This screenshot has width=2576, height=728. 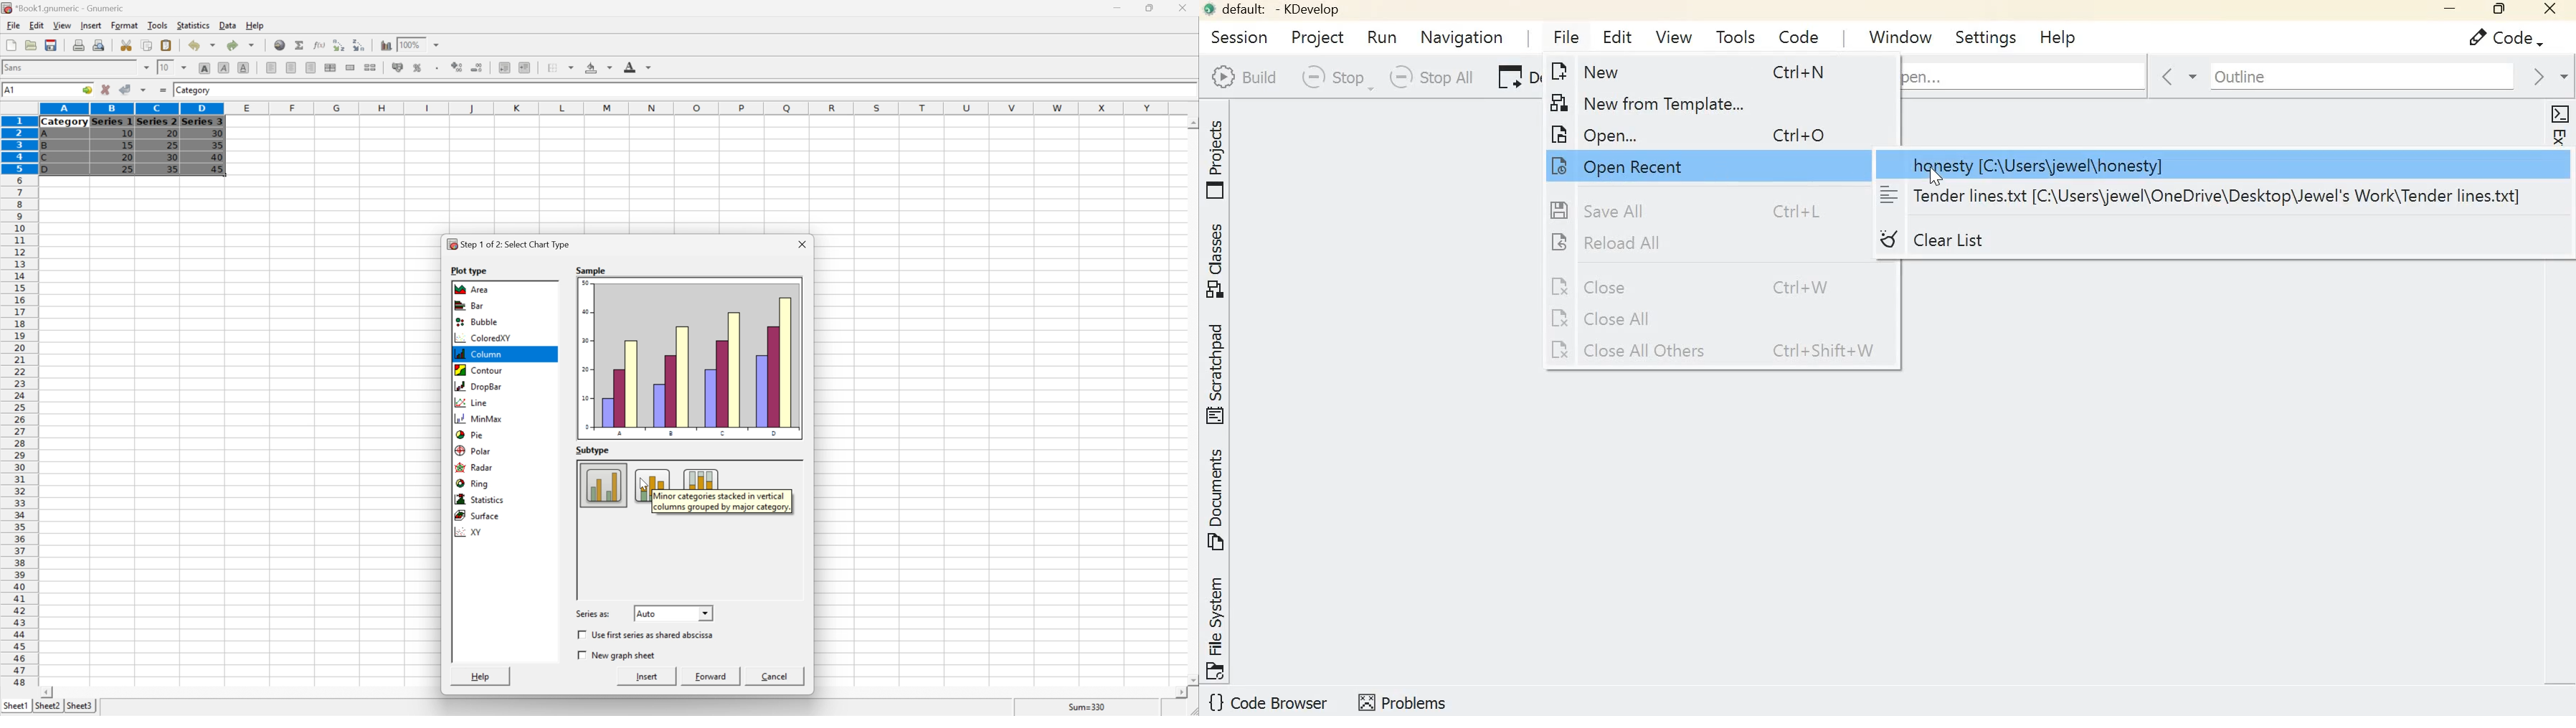 I want to click on Drop bar, so click(x=480, y=386).